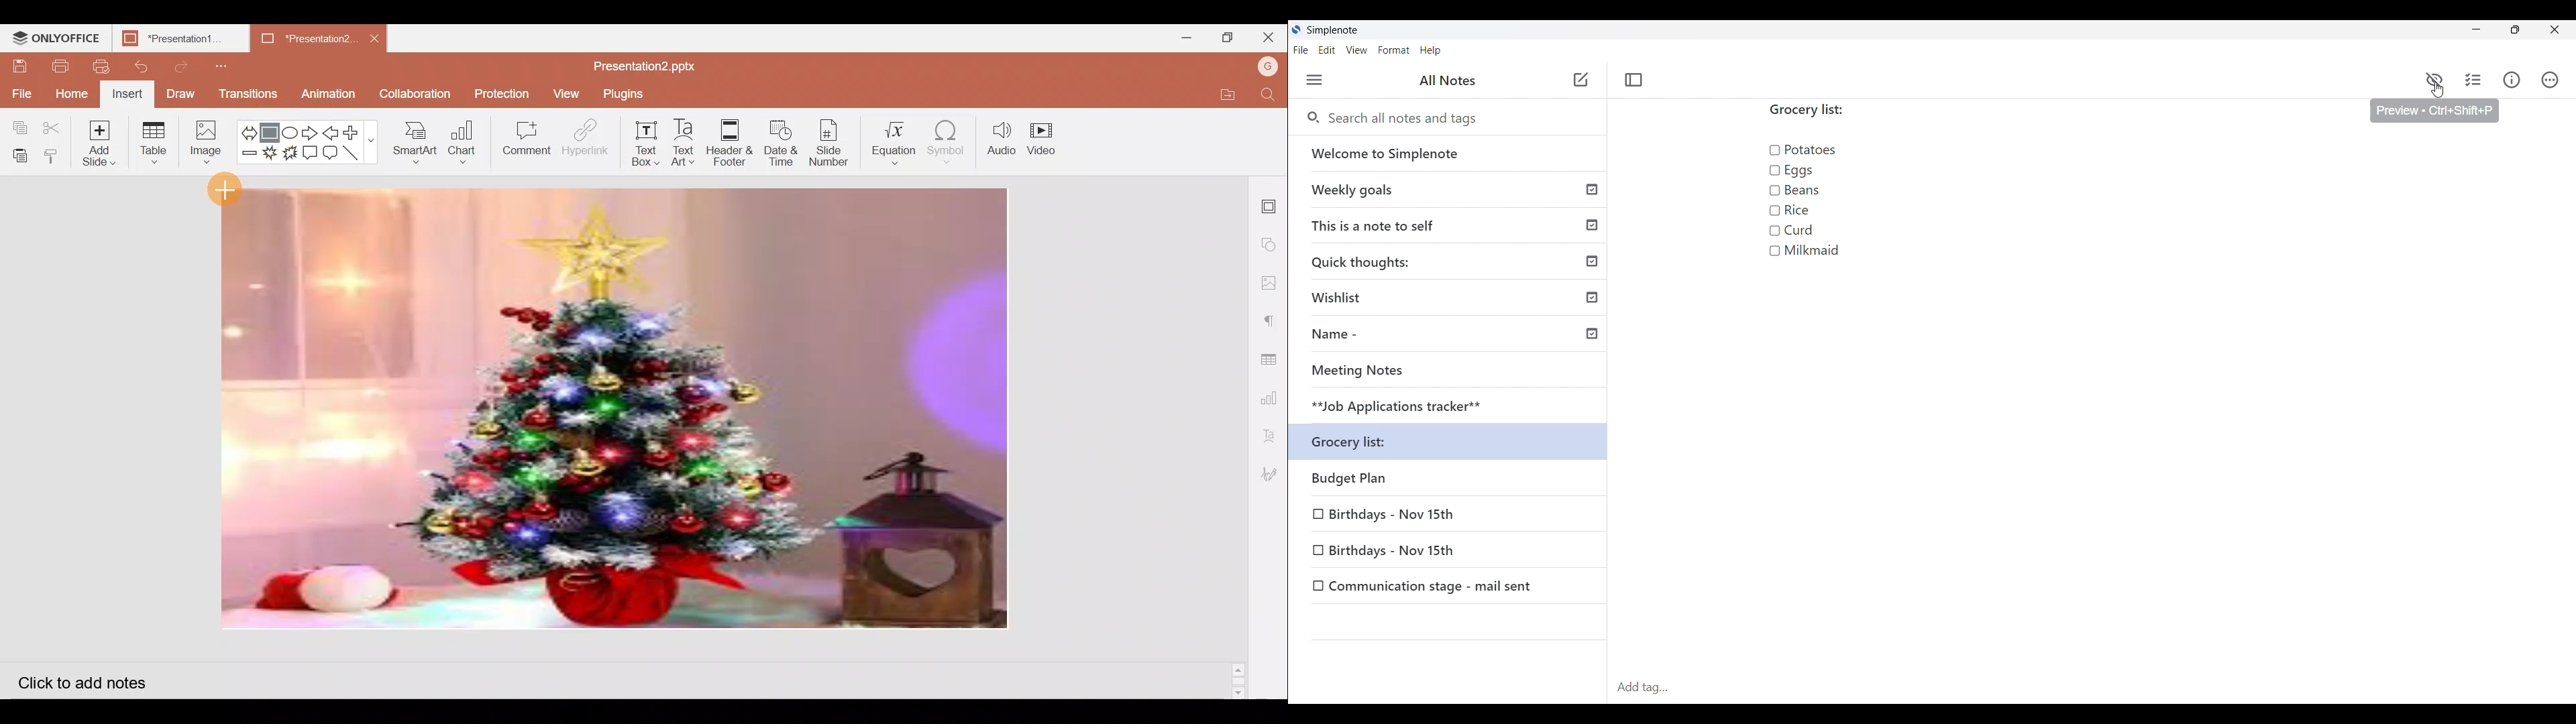 This screenshot has width=2576, height=728. What do you see at coordinates (1315, 80) in the screenshot?
I see `Menu` at bounding box center [1315, 80].